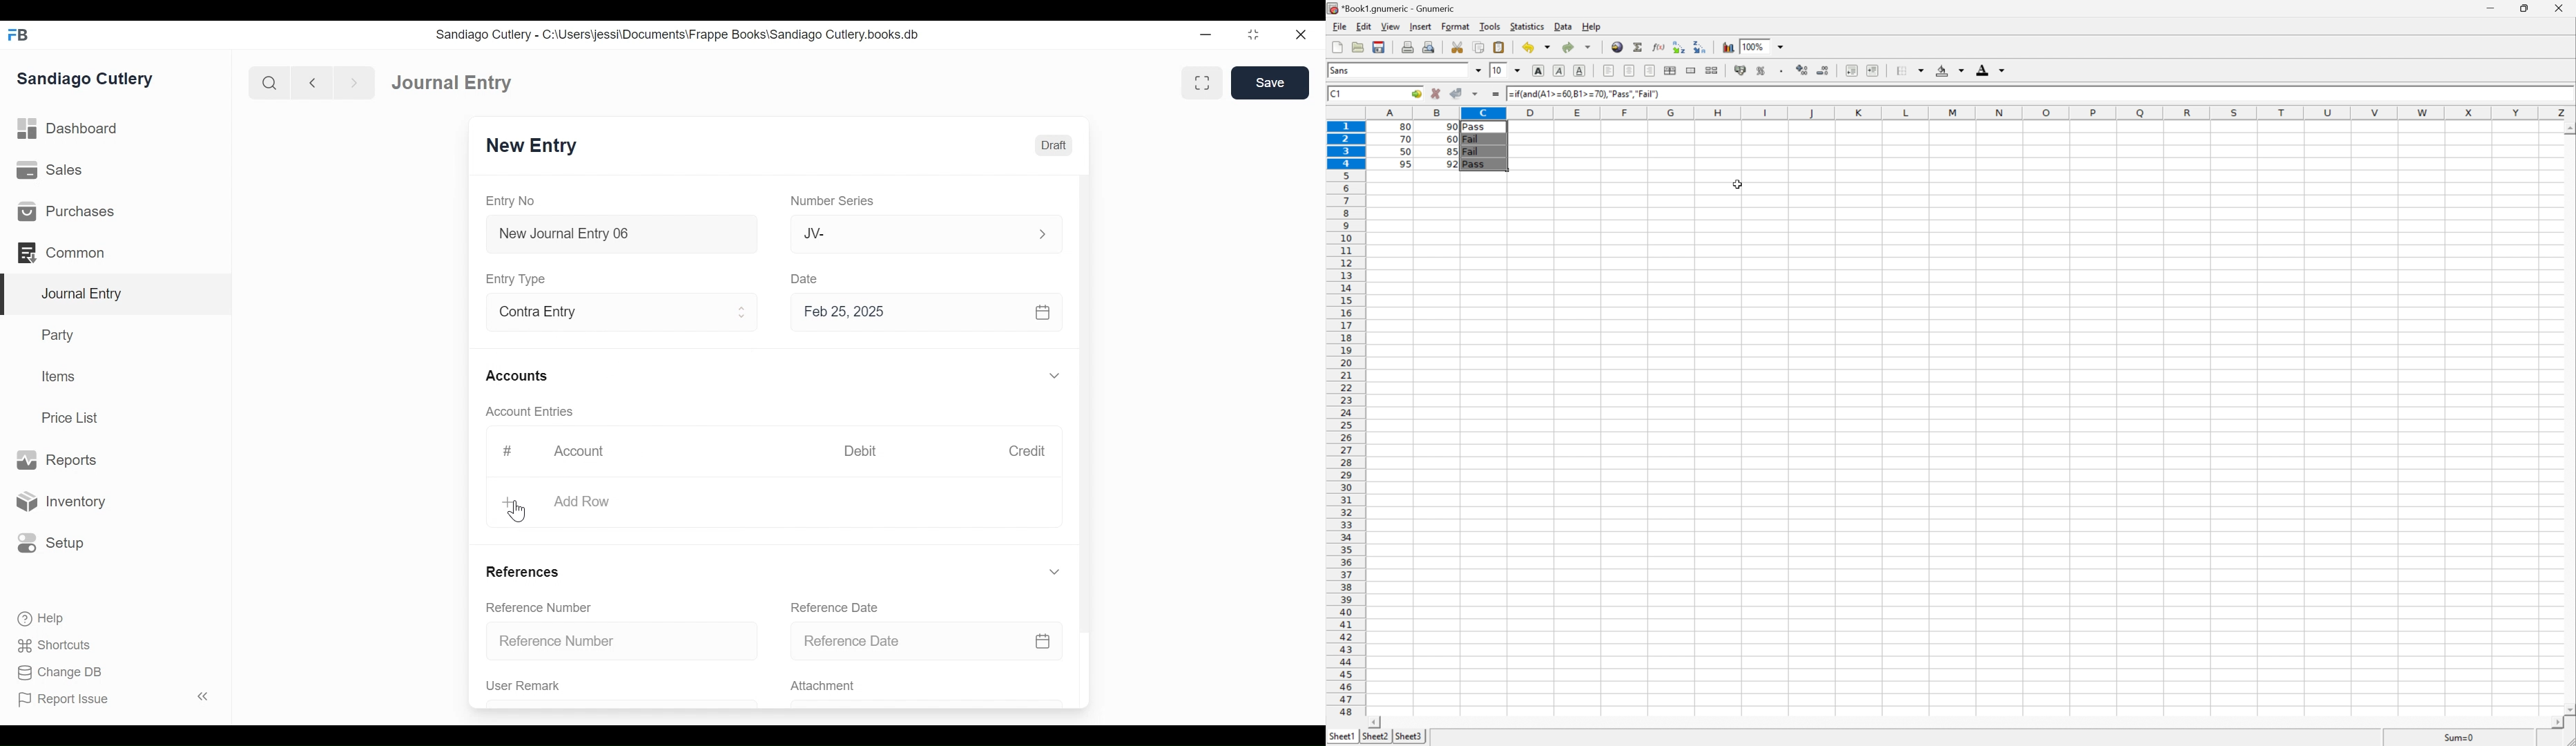 The image size is (2576, 756). Describe the element at coordinates (1270, 82) in the screenshot. I see `Save` at that location.